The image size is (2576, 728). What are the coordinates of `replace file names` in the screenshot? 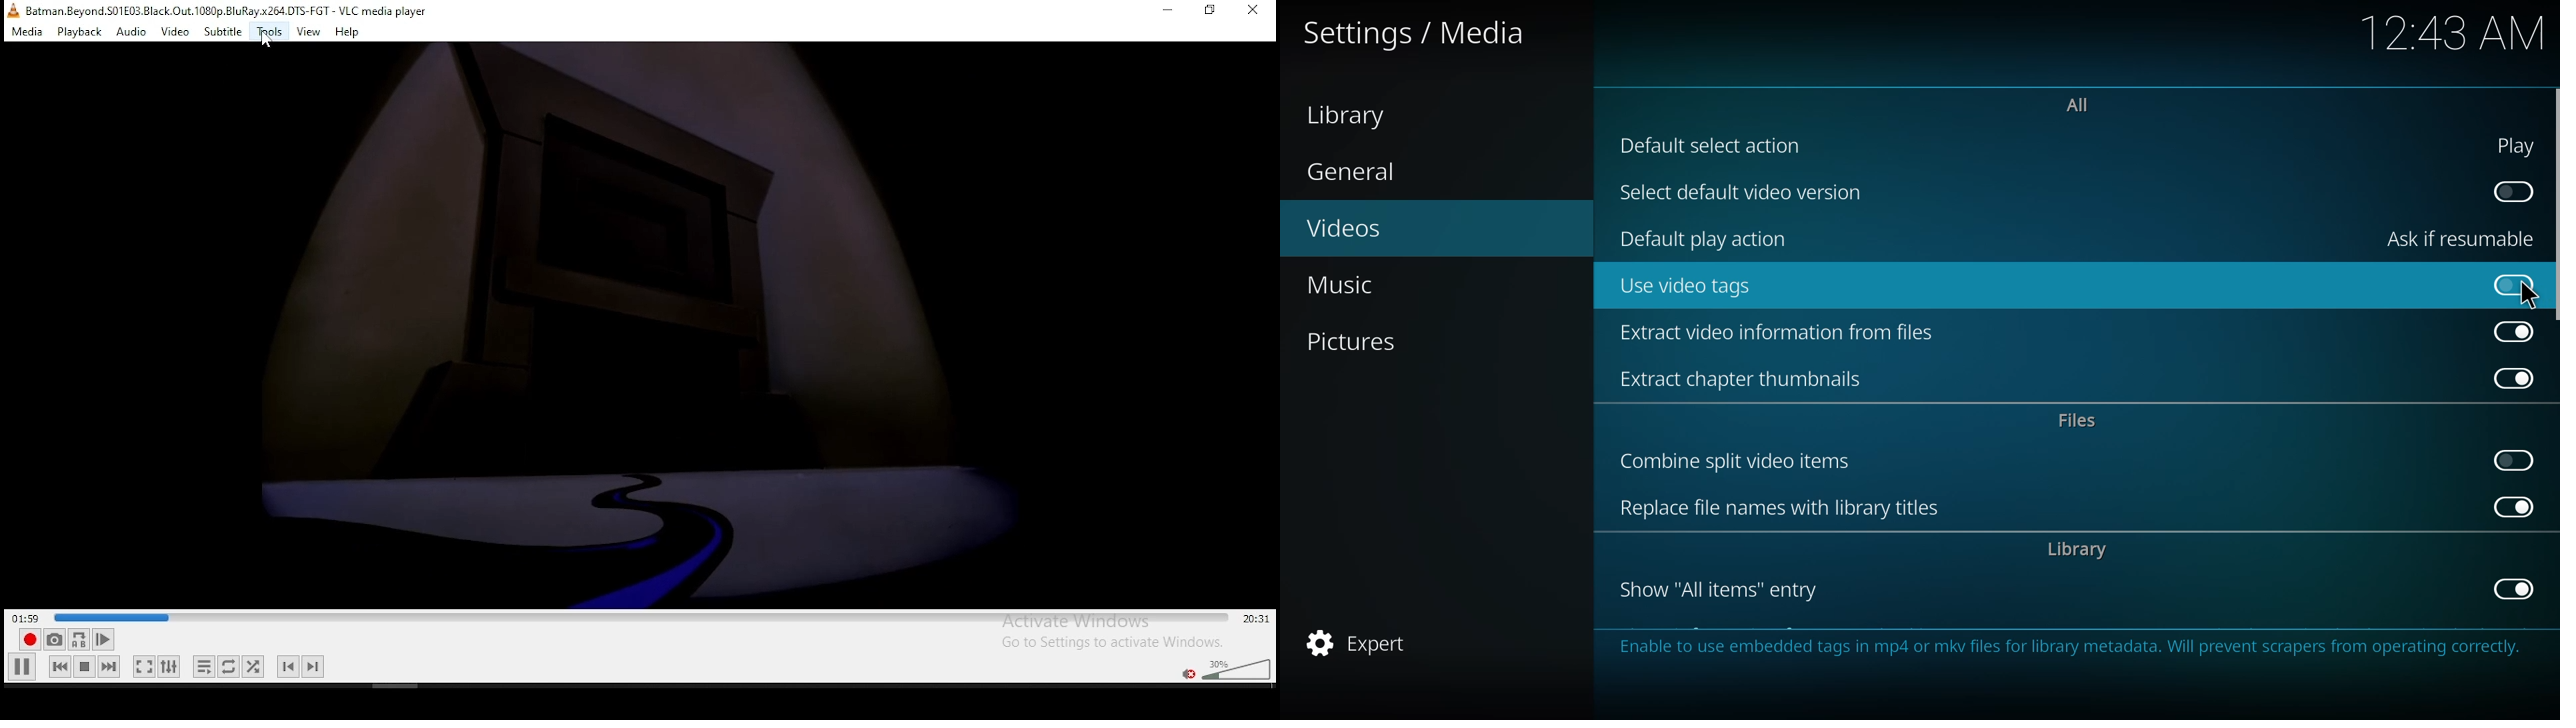 It's located at (1782, 507).